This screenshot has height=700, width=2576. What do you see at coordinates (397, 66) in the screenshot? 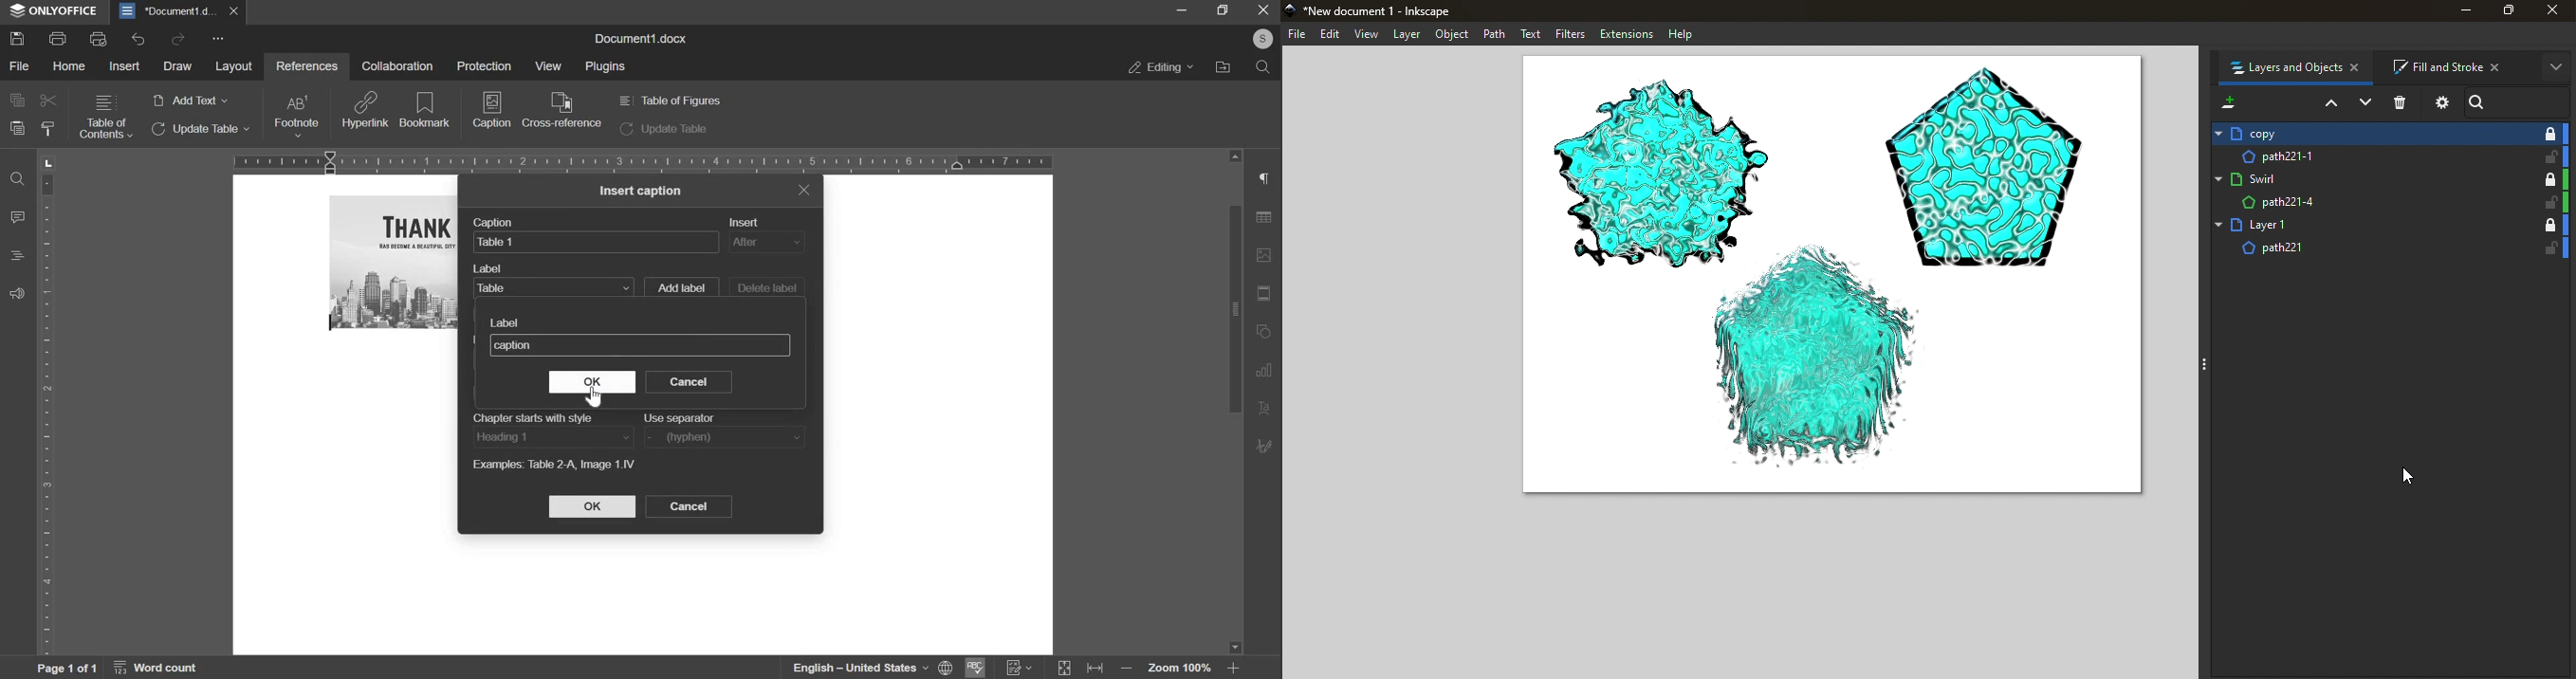
I see `collaboration` at bounding box center [397, 66].